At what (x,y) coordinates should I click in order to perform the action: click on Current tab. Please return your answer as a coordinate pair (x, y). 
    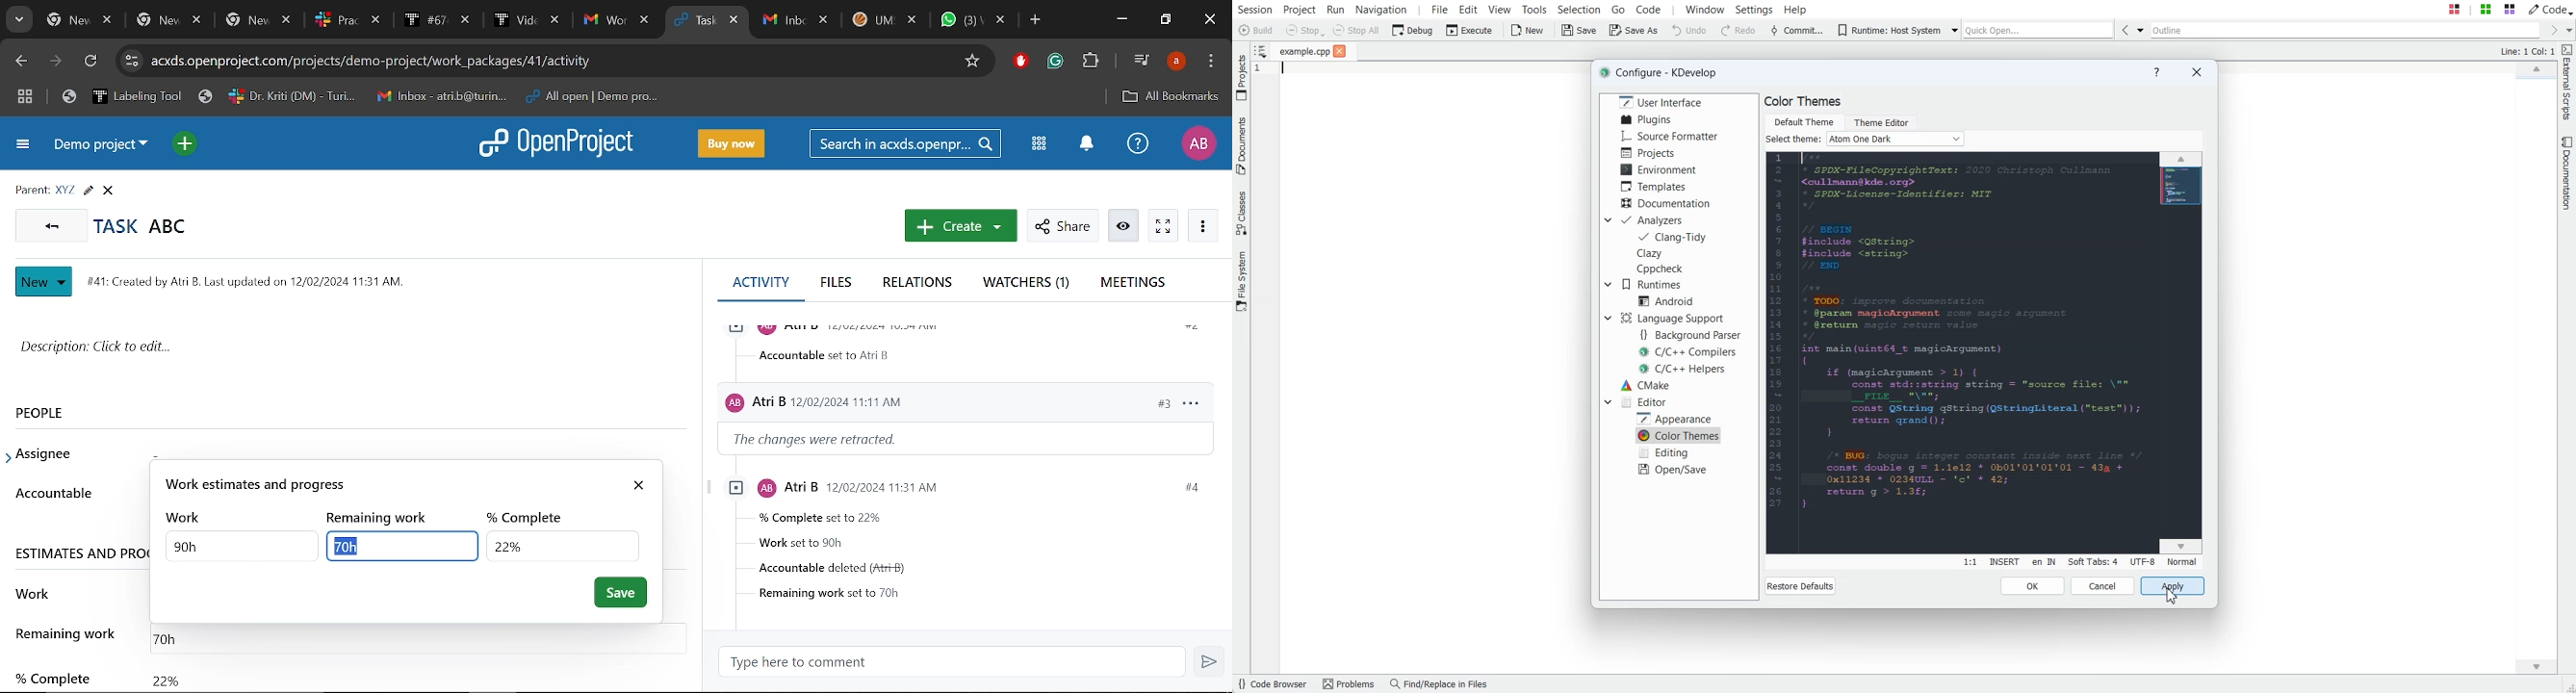
    Looking at the image, I should click on (691, 21).